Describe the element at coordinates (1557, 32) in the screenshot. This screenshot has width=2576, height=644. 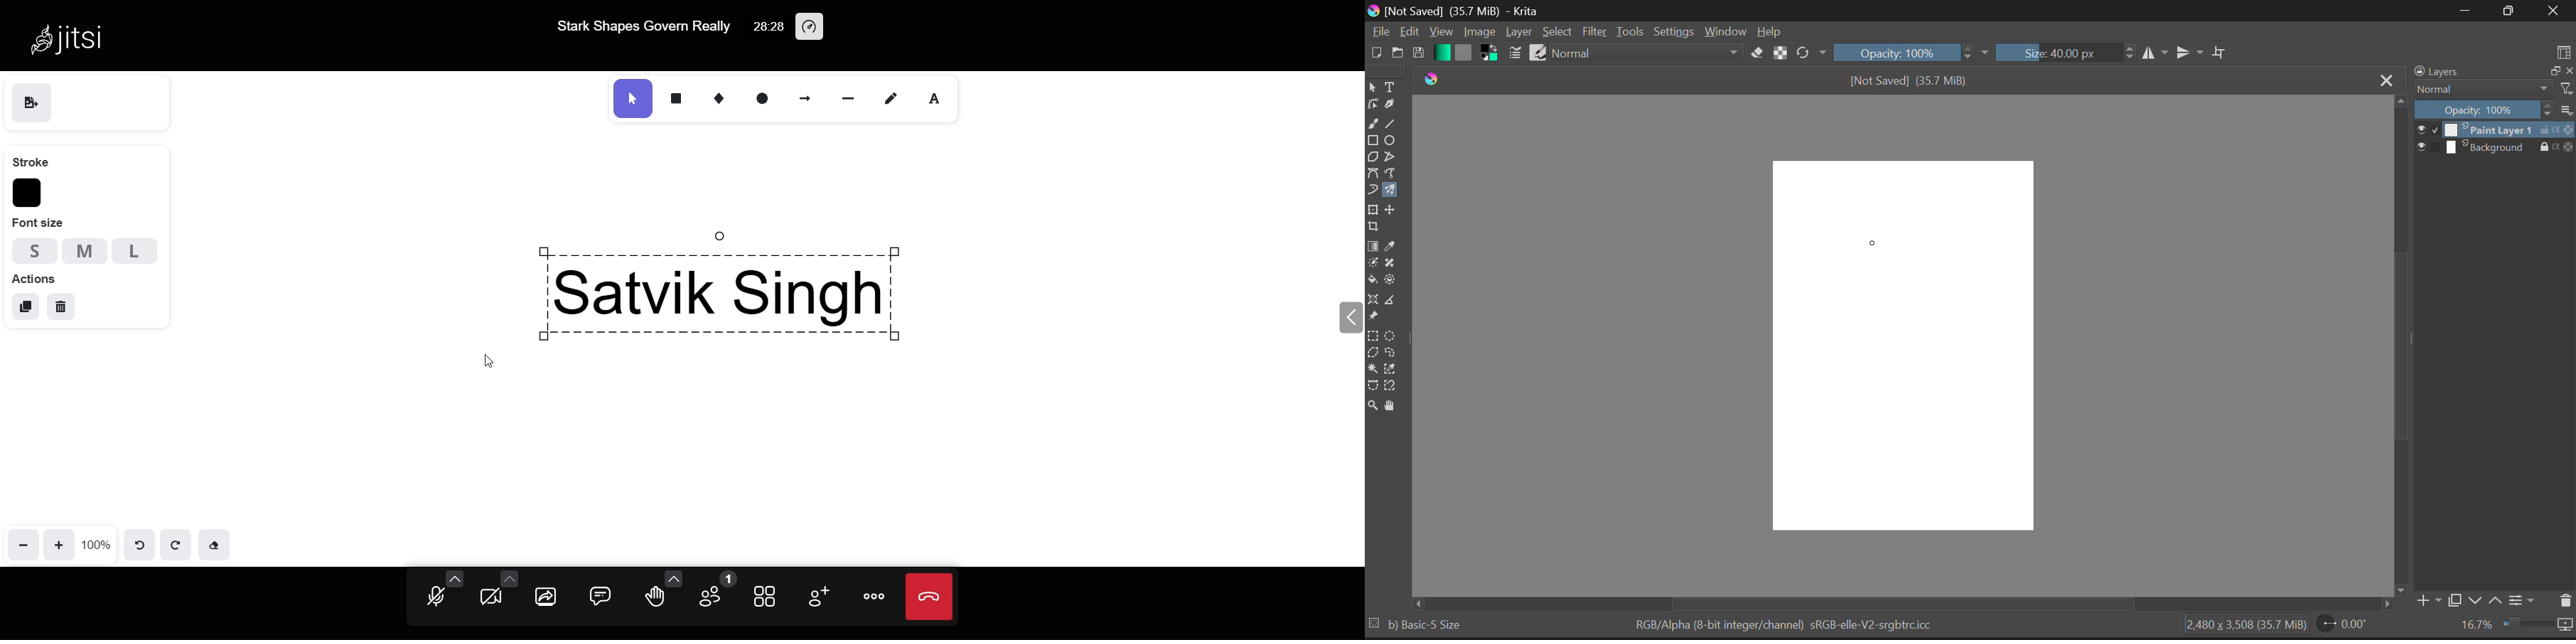
I see `Select` at that location.